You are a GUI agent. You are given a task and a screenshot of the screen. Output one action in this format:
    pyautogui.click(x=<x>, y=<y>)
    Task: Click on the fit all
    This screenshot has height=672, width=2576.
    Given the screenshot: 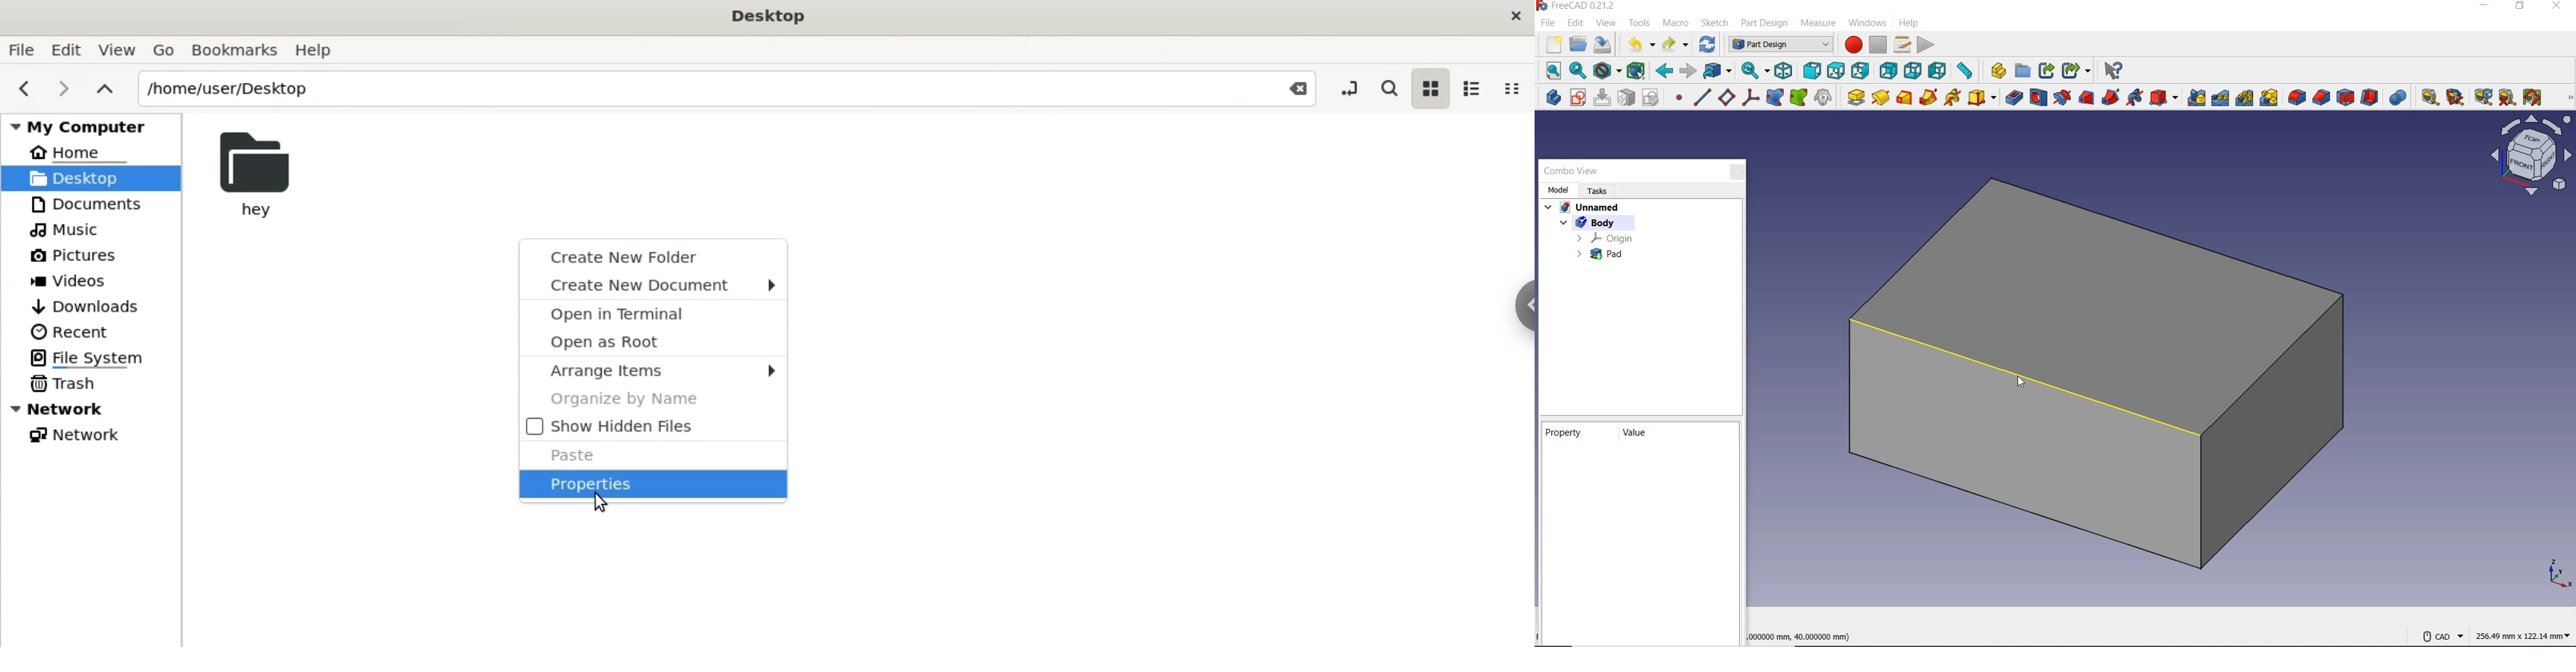 What is the action you would take?
    pyautogui.click(x=1550, y=70)
    